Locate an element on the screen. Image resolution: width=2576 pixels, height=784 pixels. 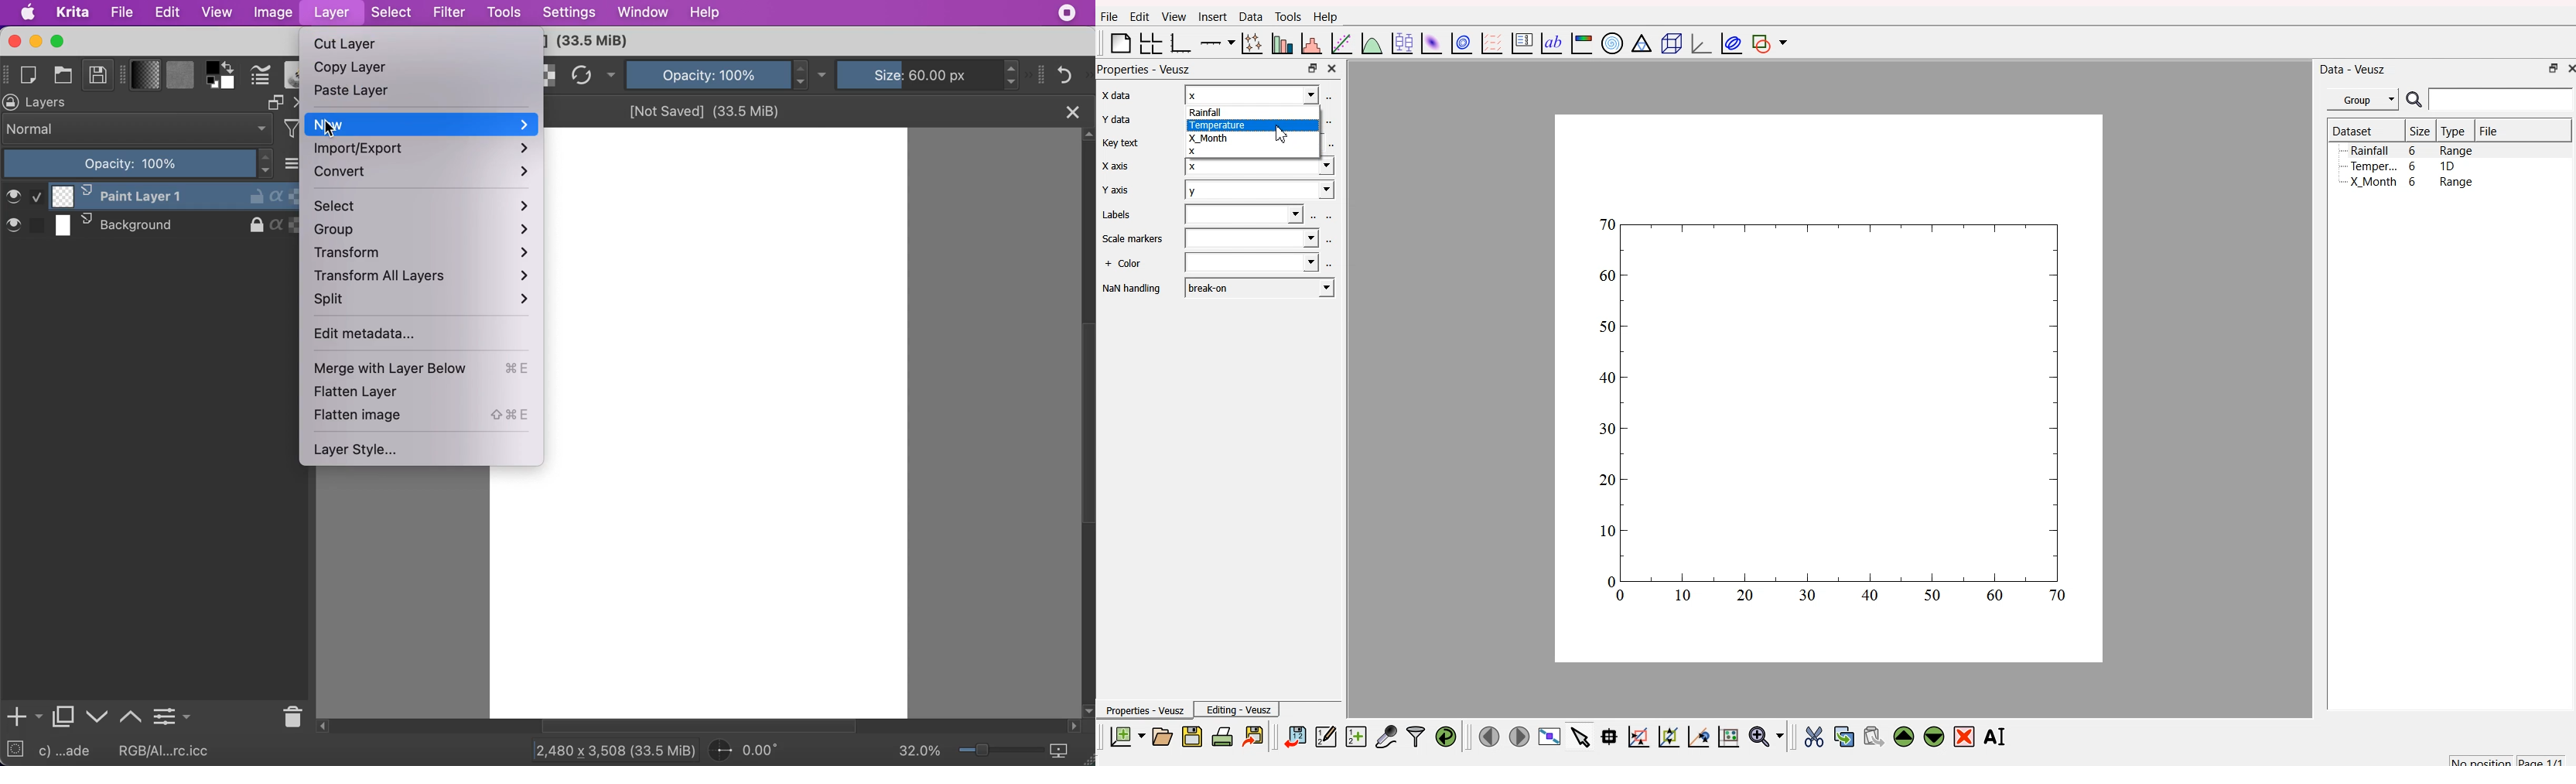
set foreground color is located at coordinates (213, 67).